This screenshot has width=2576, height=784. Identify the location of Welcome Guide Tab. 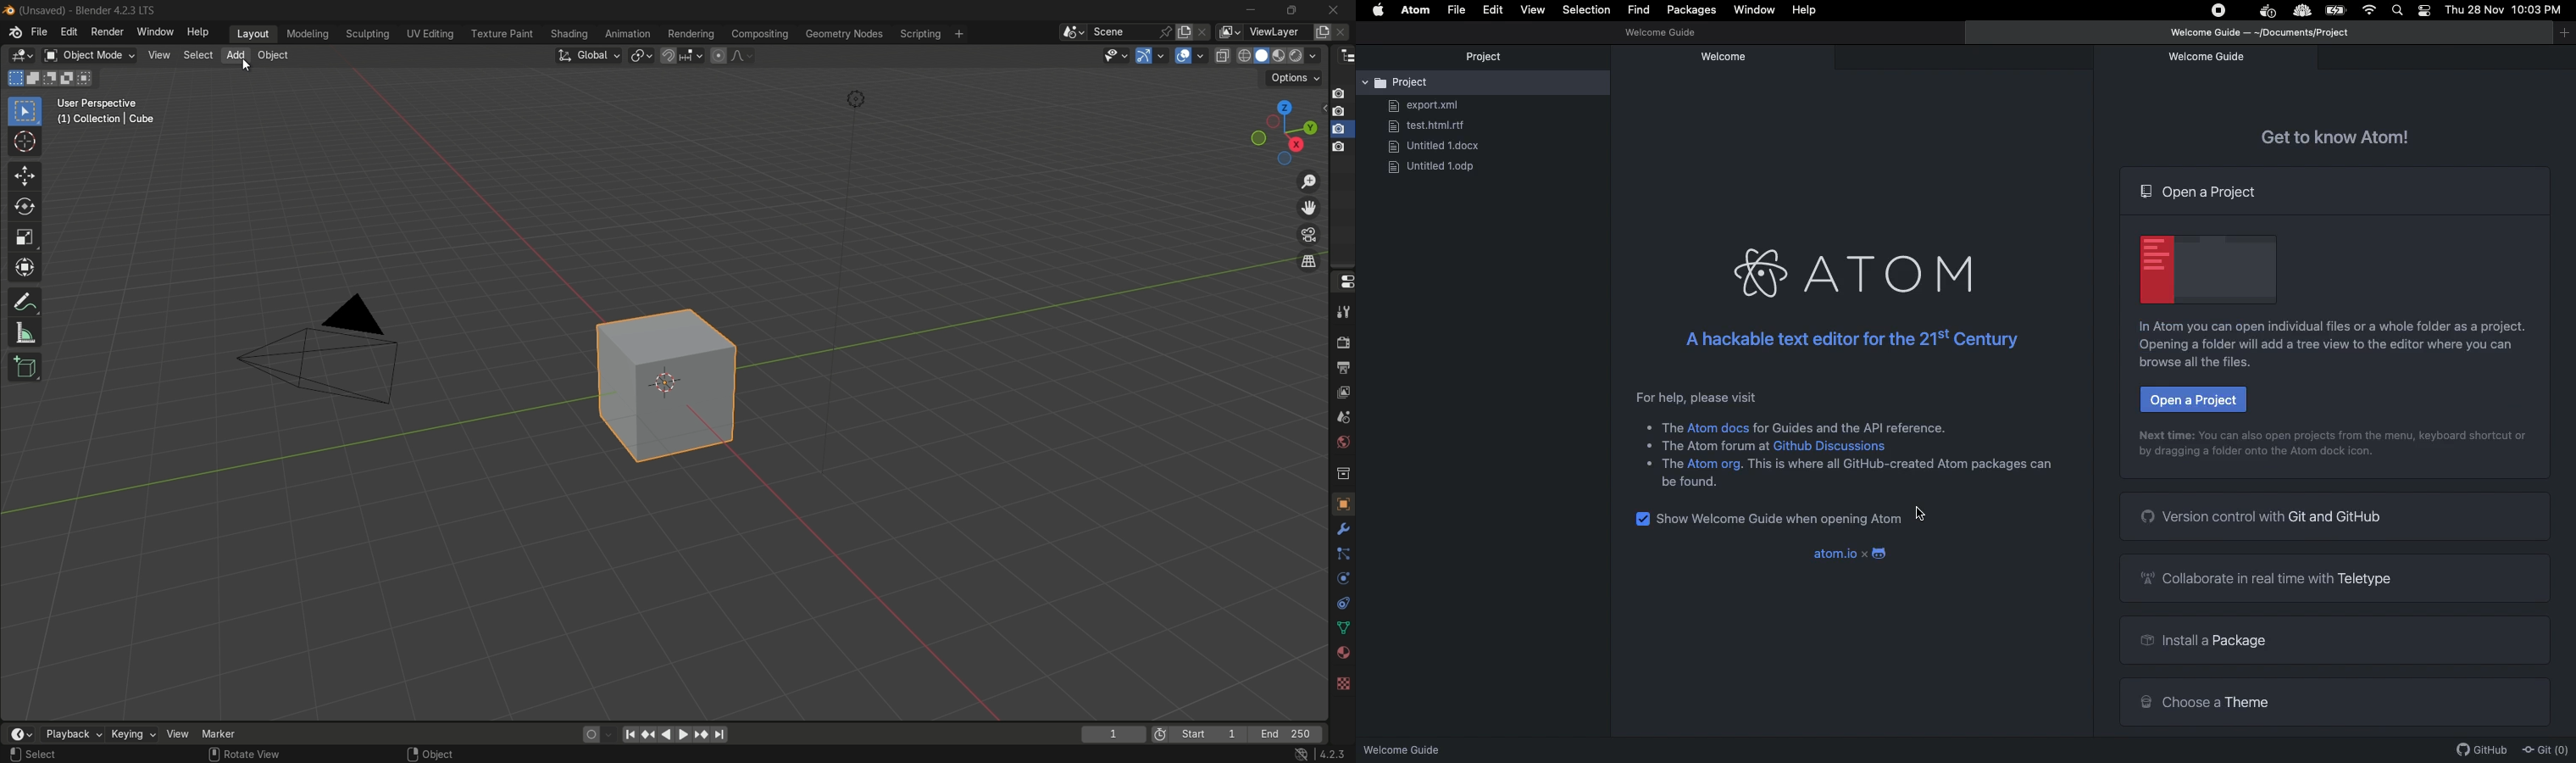
(2210, 58).